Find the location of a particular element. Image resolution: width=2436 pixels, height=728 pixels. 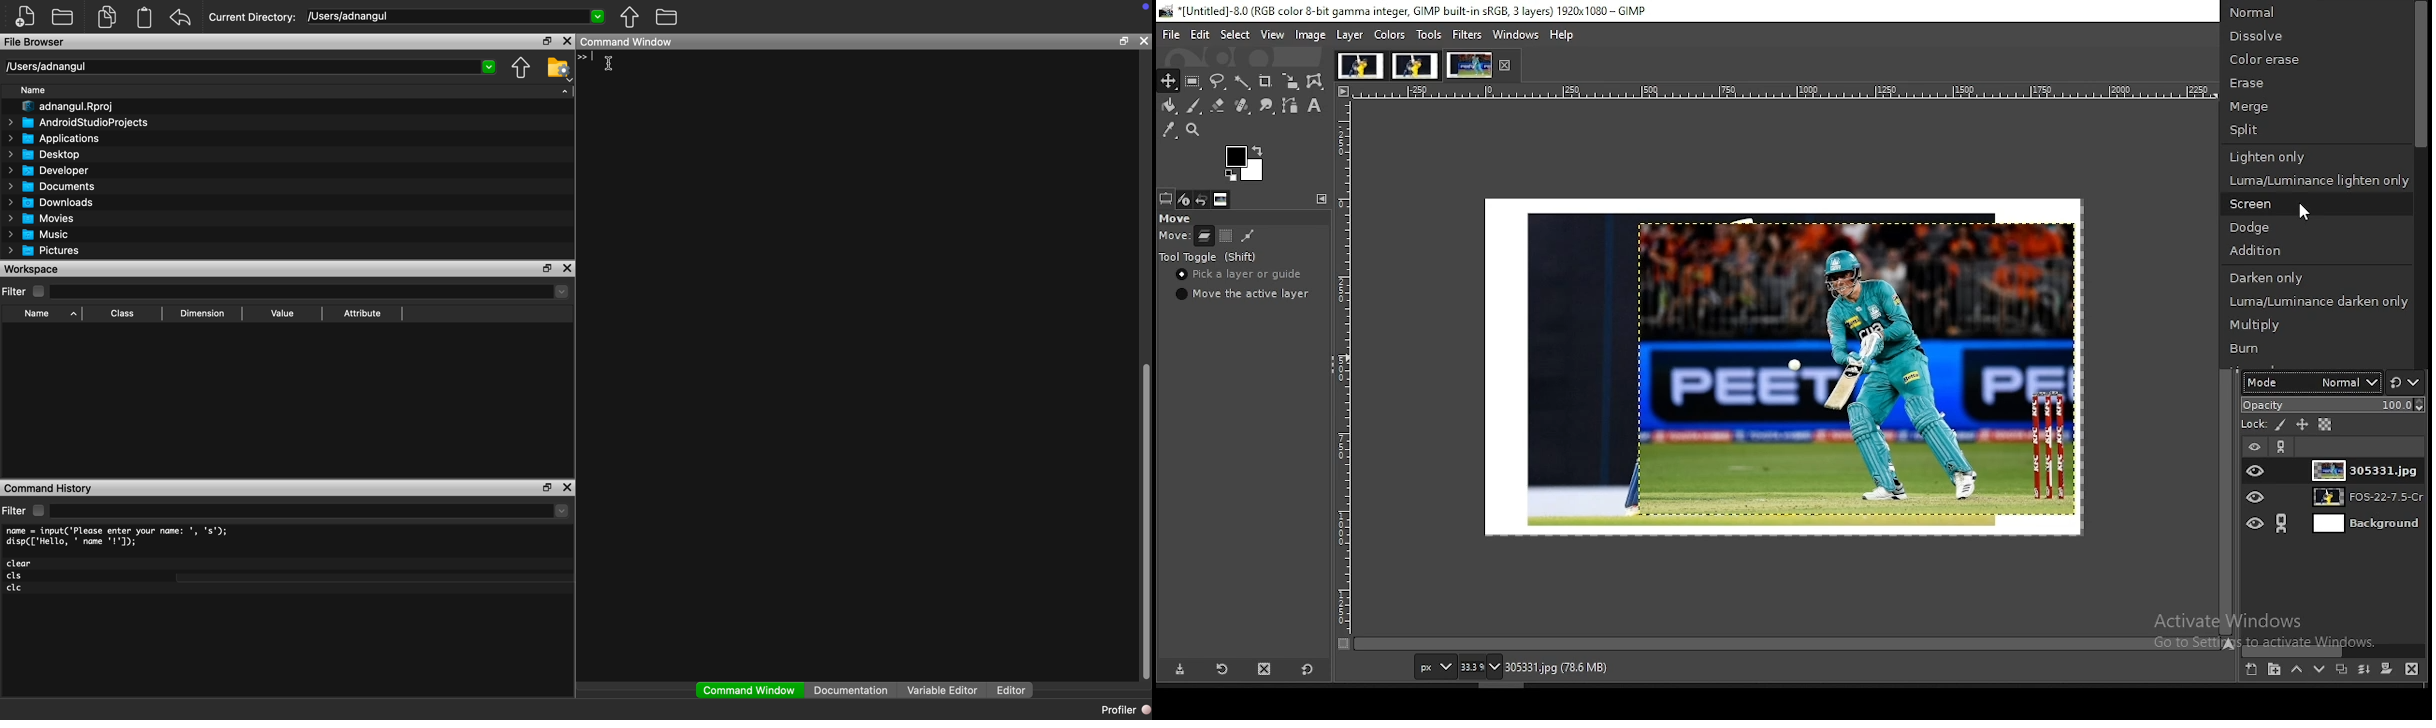

Command Window is located at coordinates (750, 690).